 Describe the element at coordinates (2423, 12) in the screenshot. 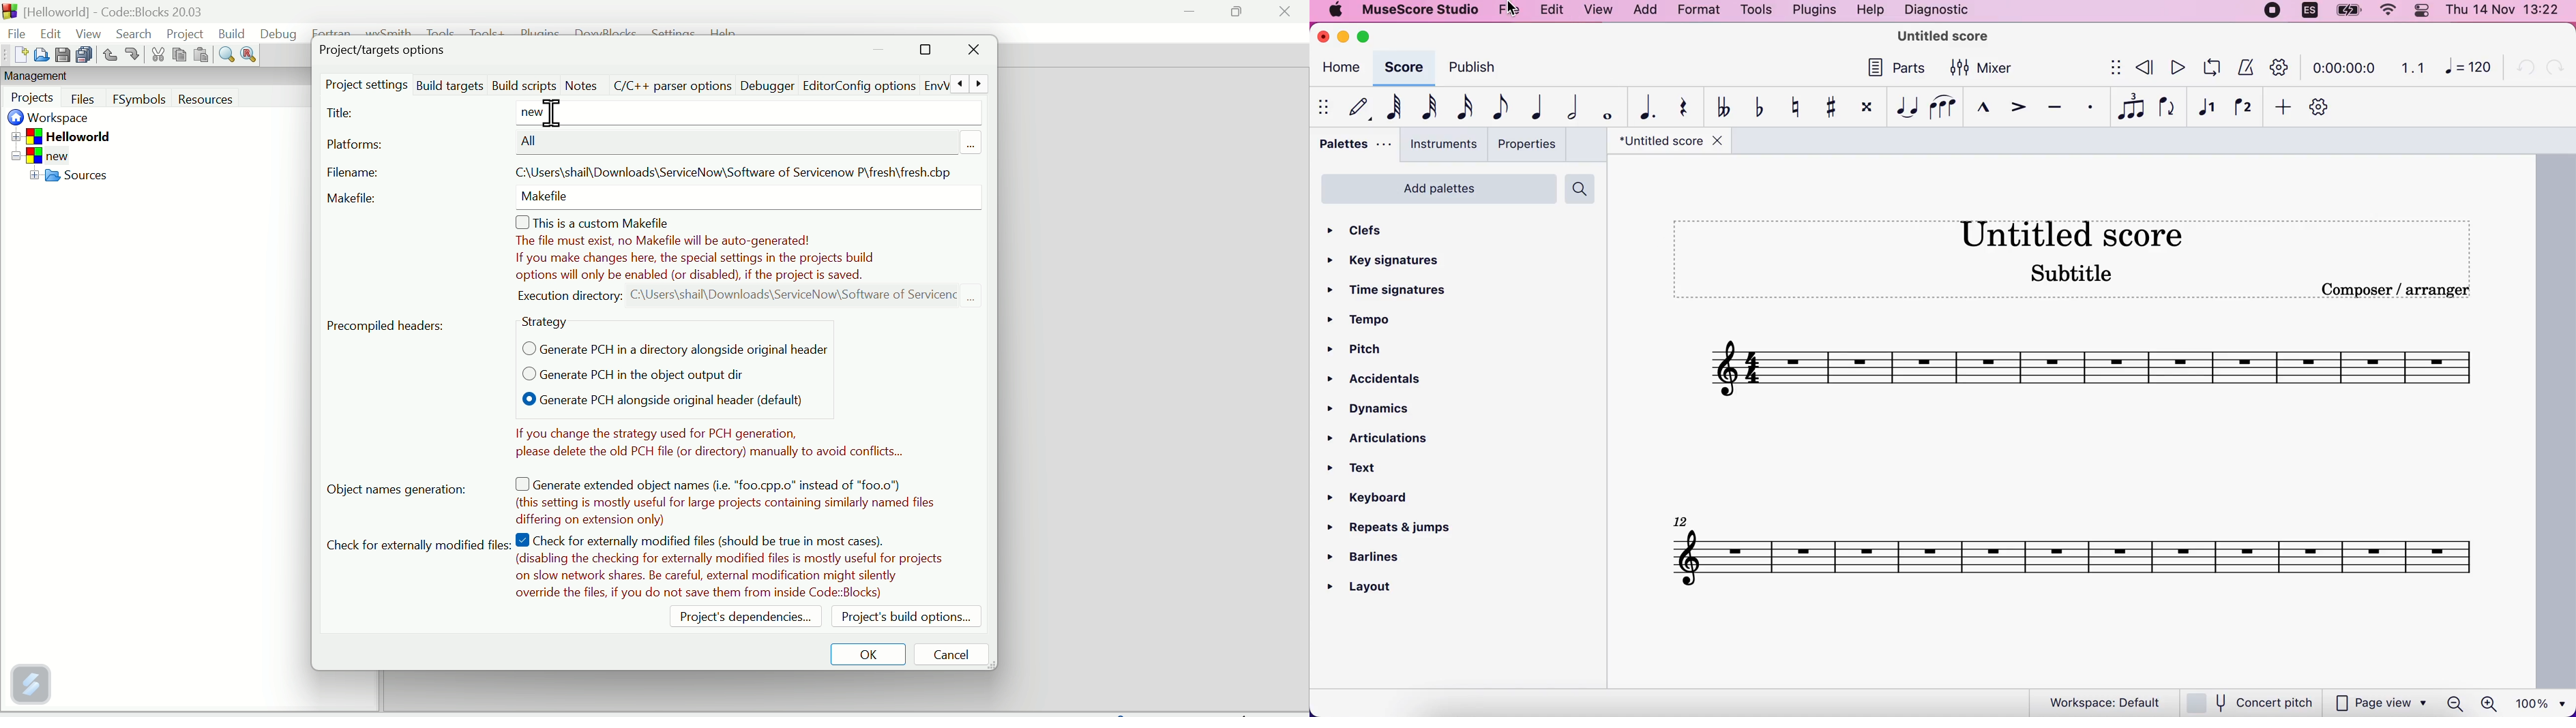

I see `panel control` at that location.